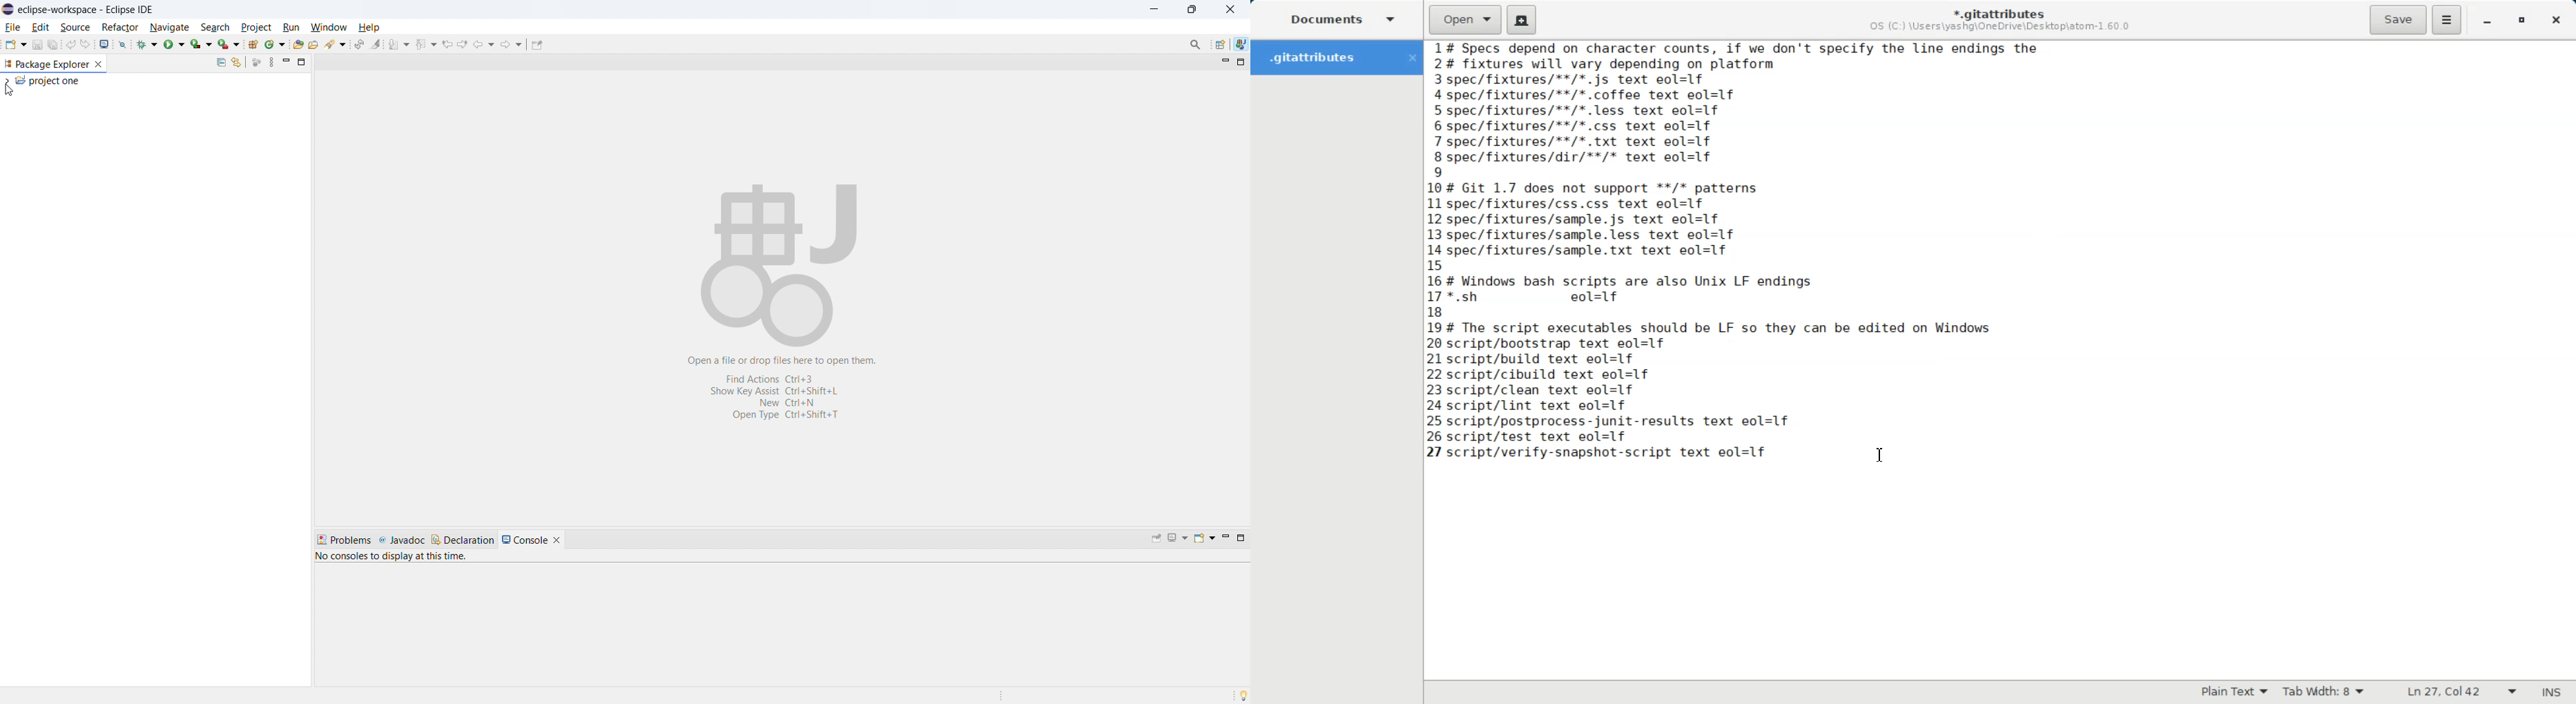 This screenshot has width=2576, height=728. Describe the element at coordinates (201, 44) in the screenshot. I see `coverage` at that location.